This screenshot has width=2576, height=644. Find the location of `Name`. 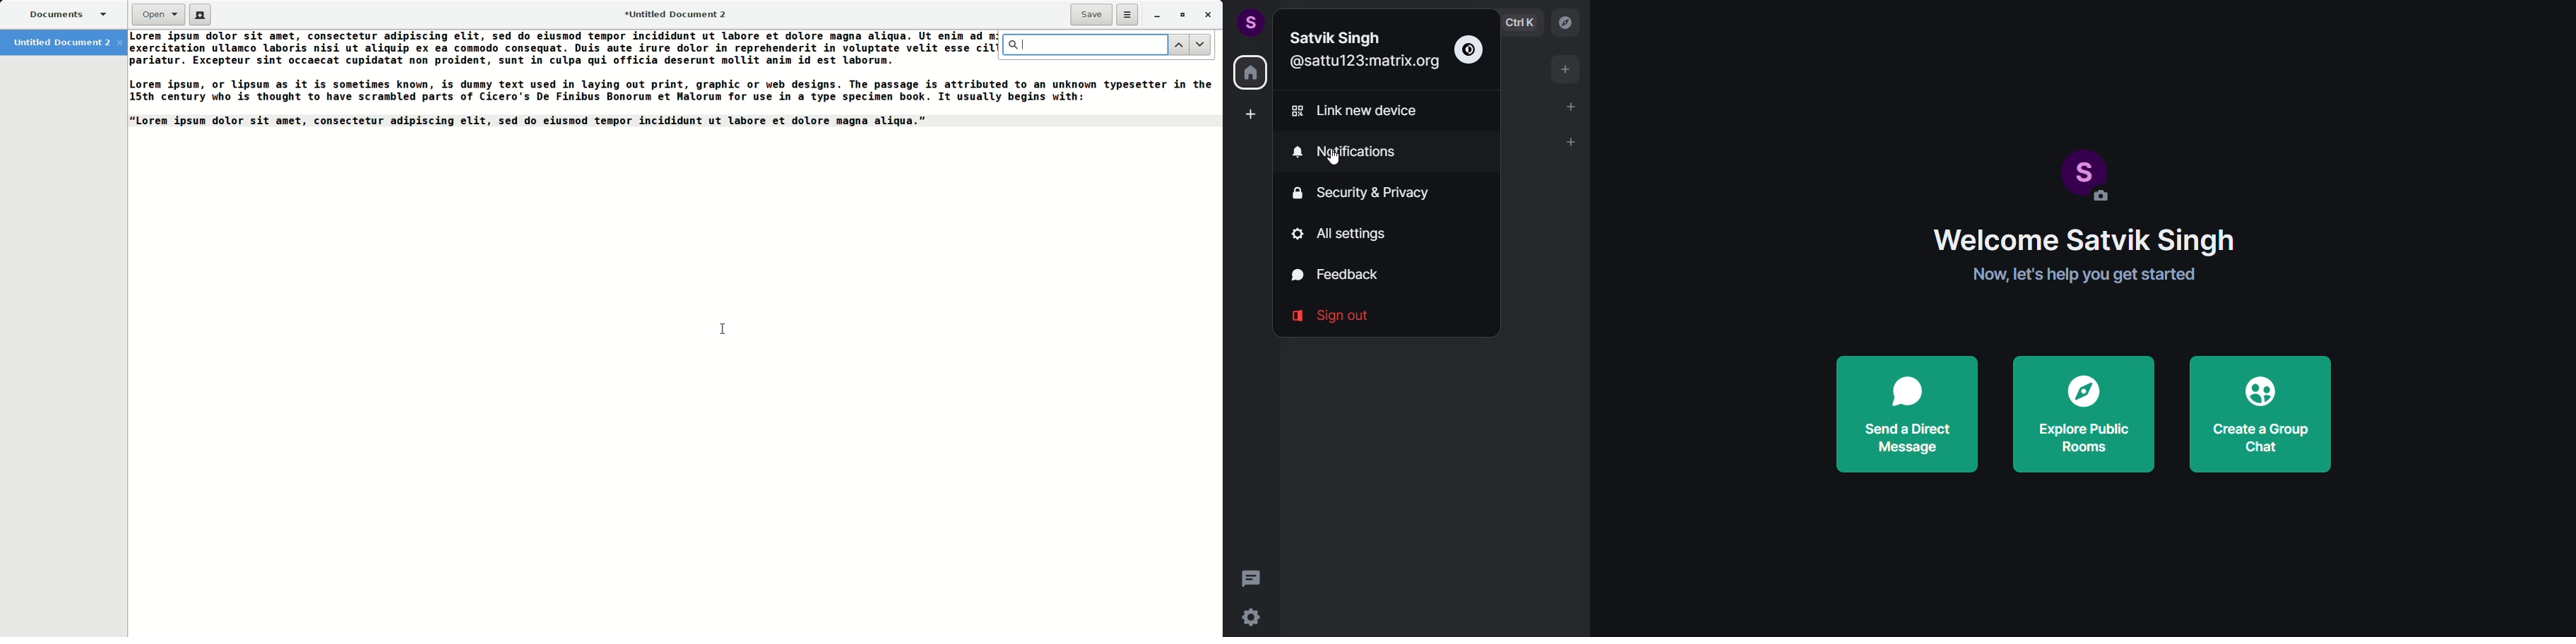

Name is located at coordinates (1340, 39).